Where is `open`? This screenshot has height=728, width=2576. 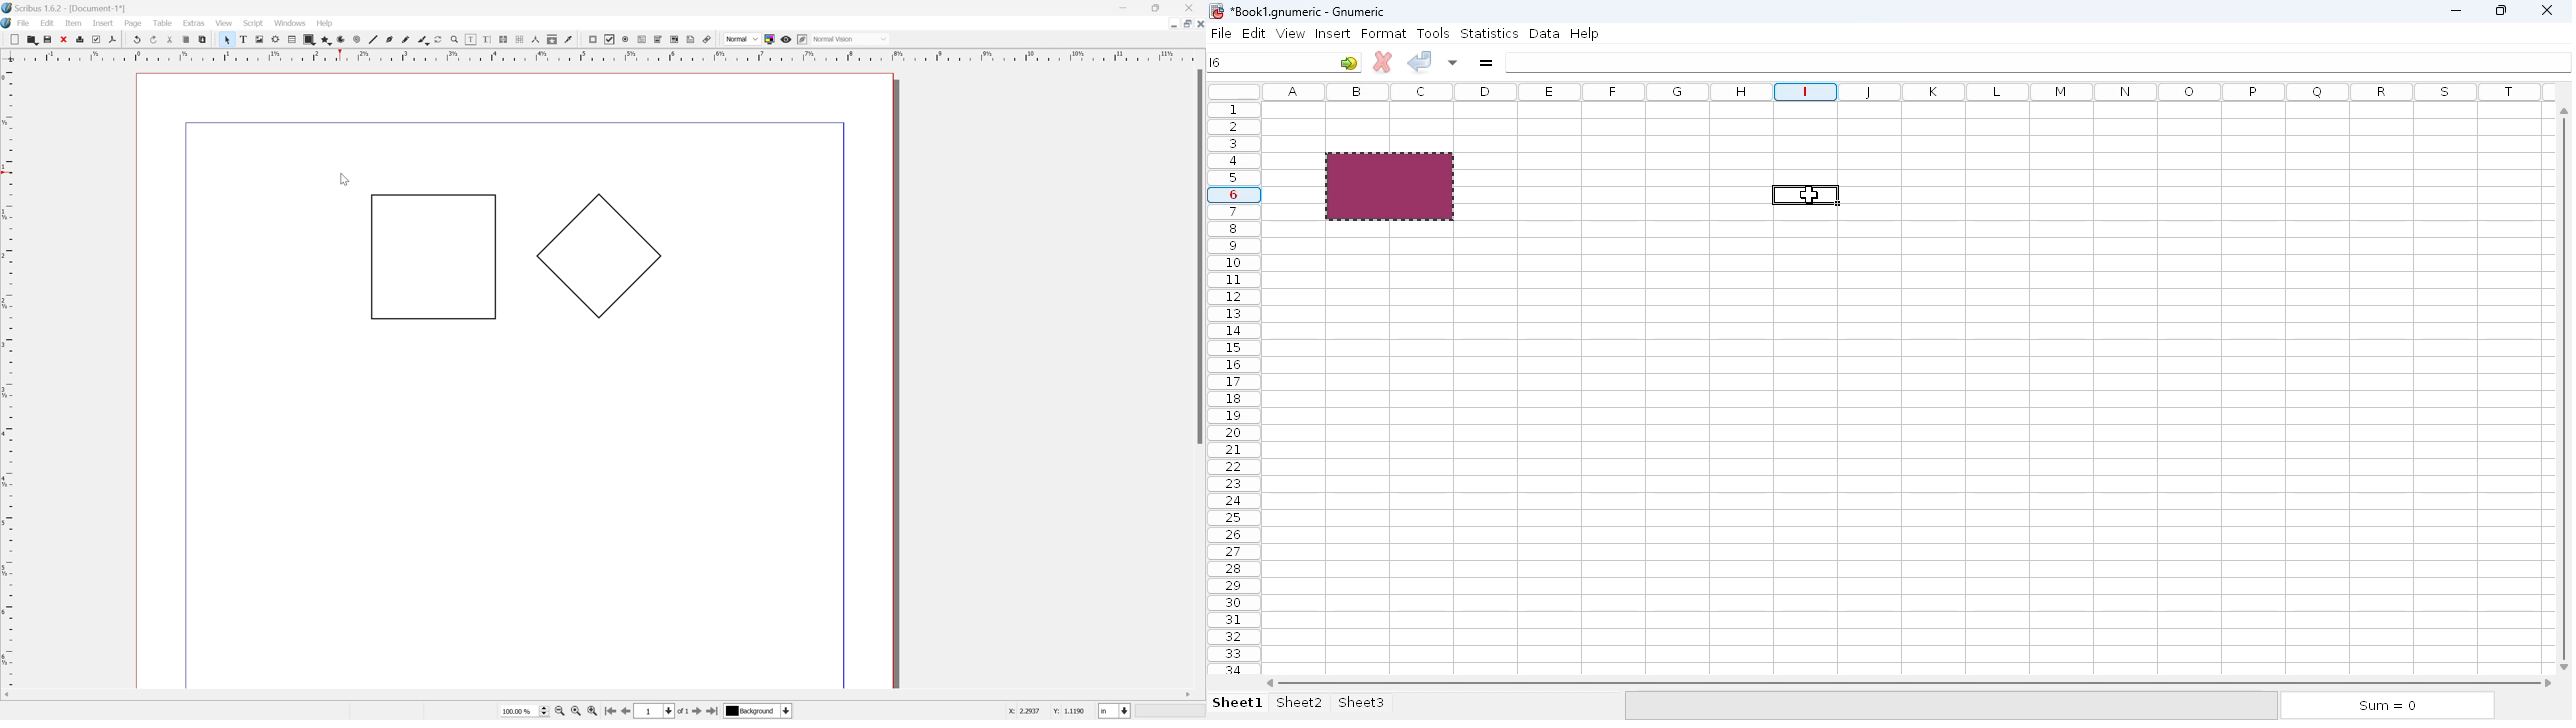 open is located at coordinates (33, 39).